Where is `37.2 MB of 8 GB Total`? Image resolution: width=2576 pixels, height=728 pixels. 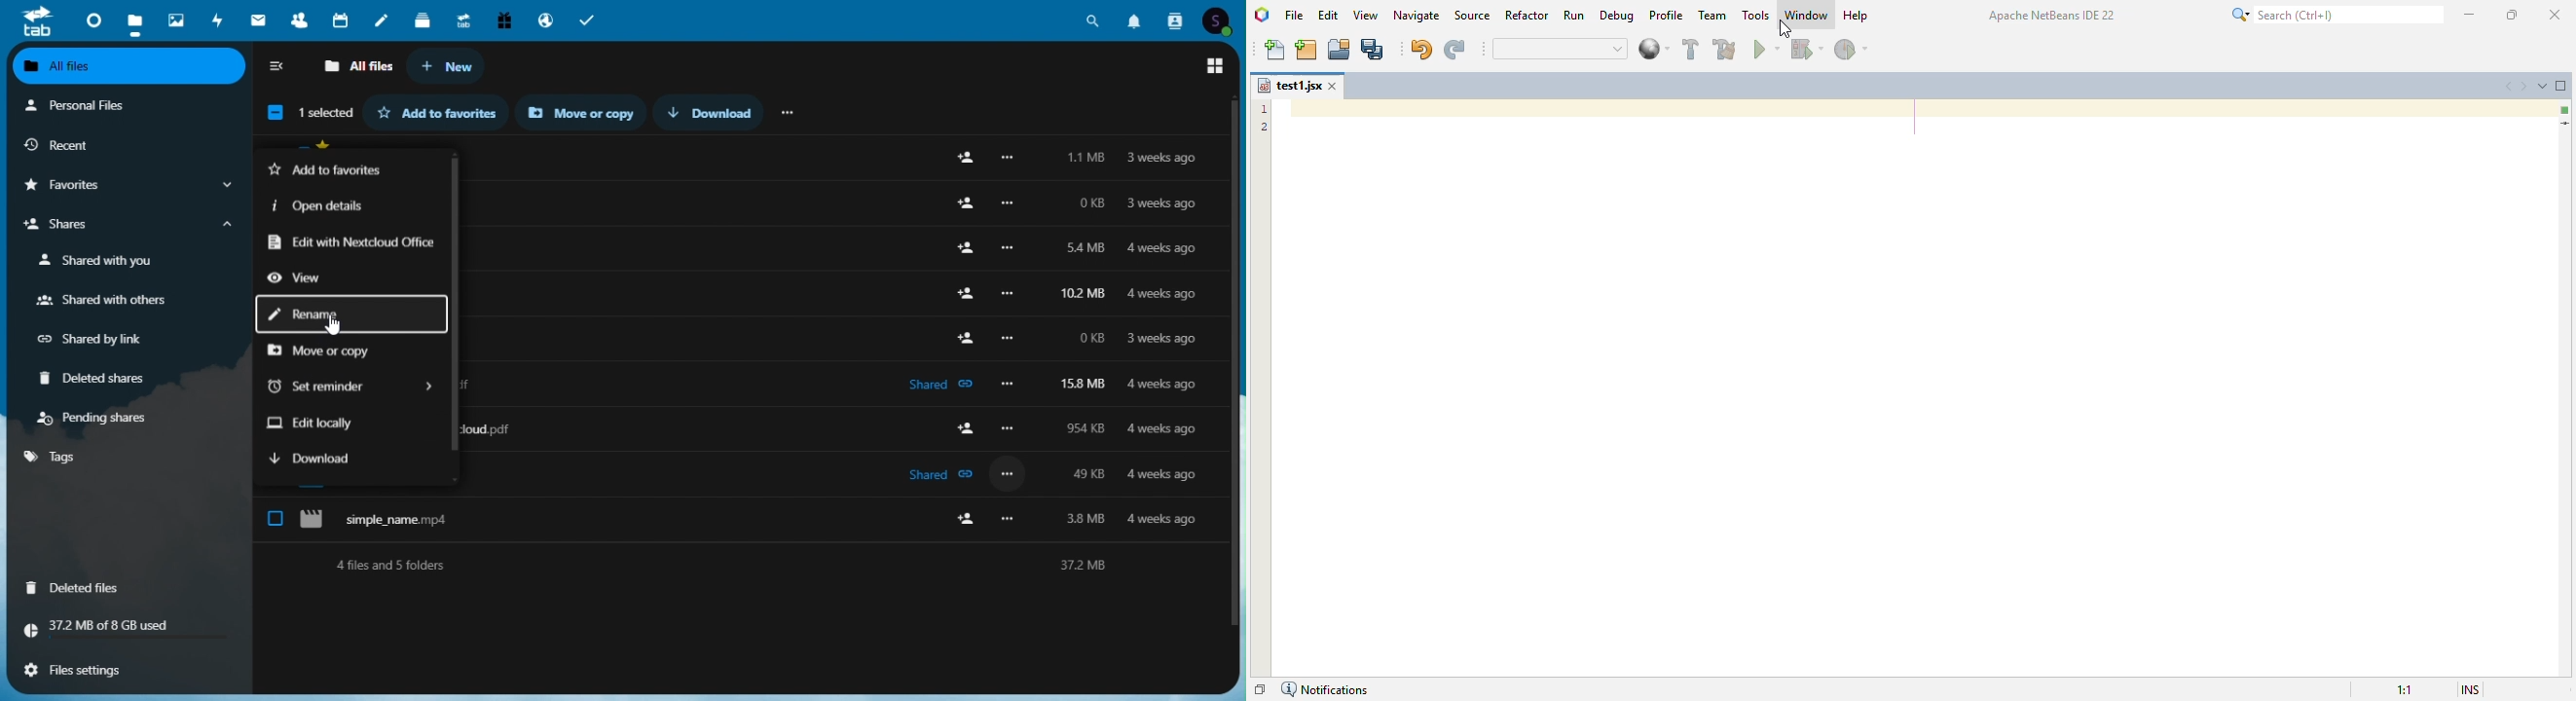
37.2 MB of 8 GB Total is located at coordinates (128, 627).